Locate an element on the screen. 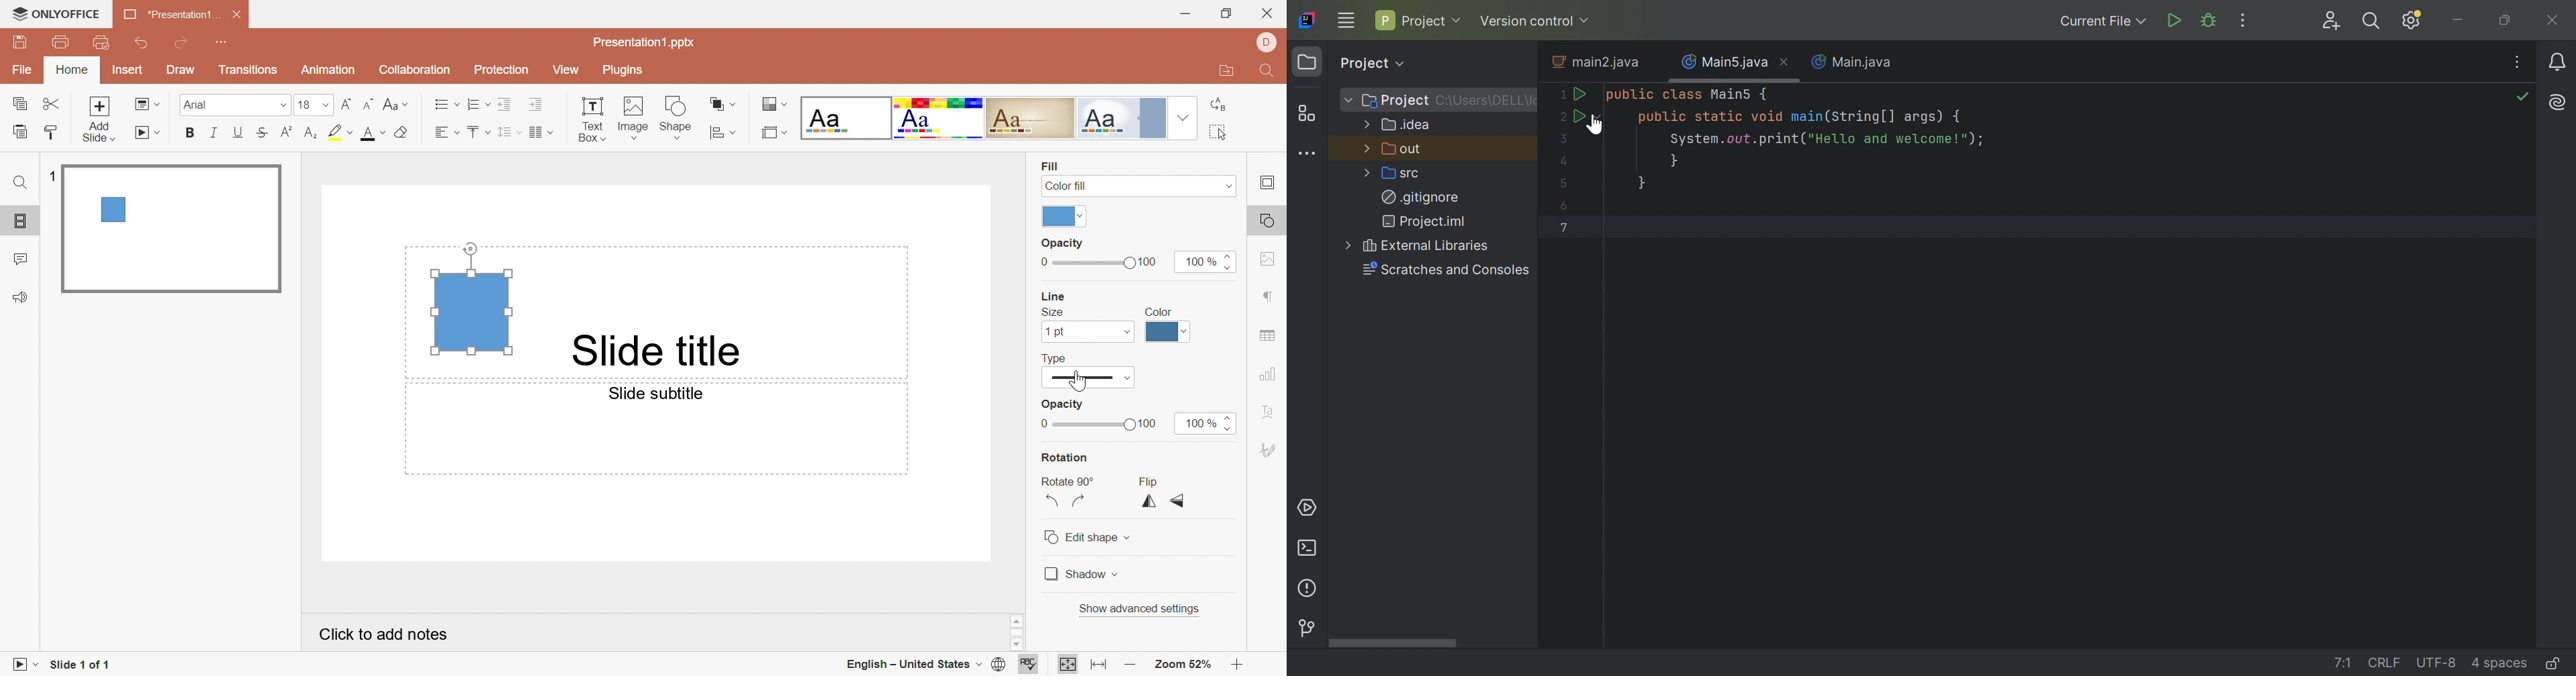 The image size is (2576, 700). Scroll down is located at coordinates (1239, 646).